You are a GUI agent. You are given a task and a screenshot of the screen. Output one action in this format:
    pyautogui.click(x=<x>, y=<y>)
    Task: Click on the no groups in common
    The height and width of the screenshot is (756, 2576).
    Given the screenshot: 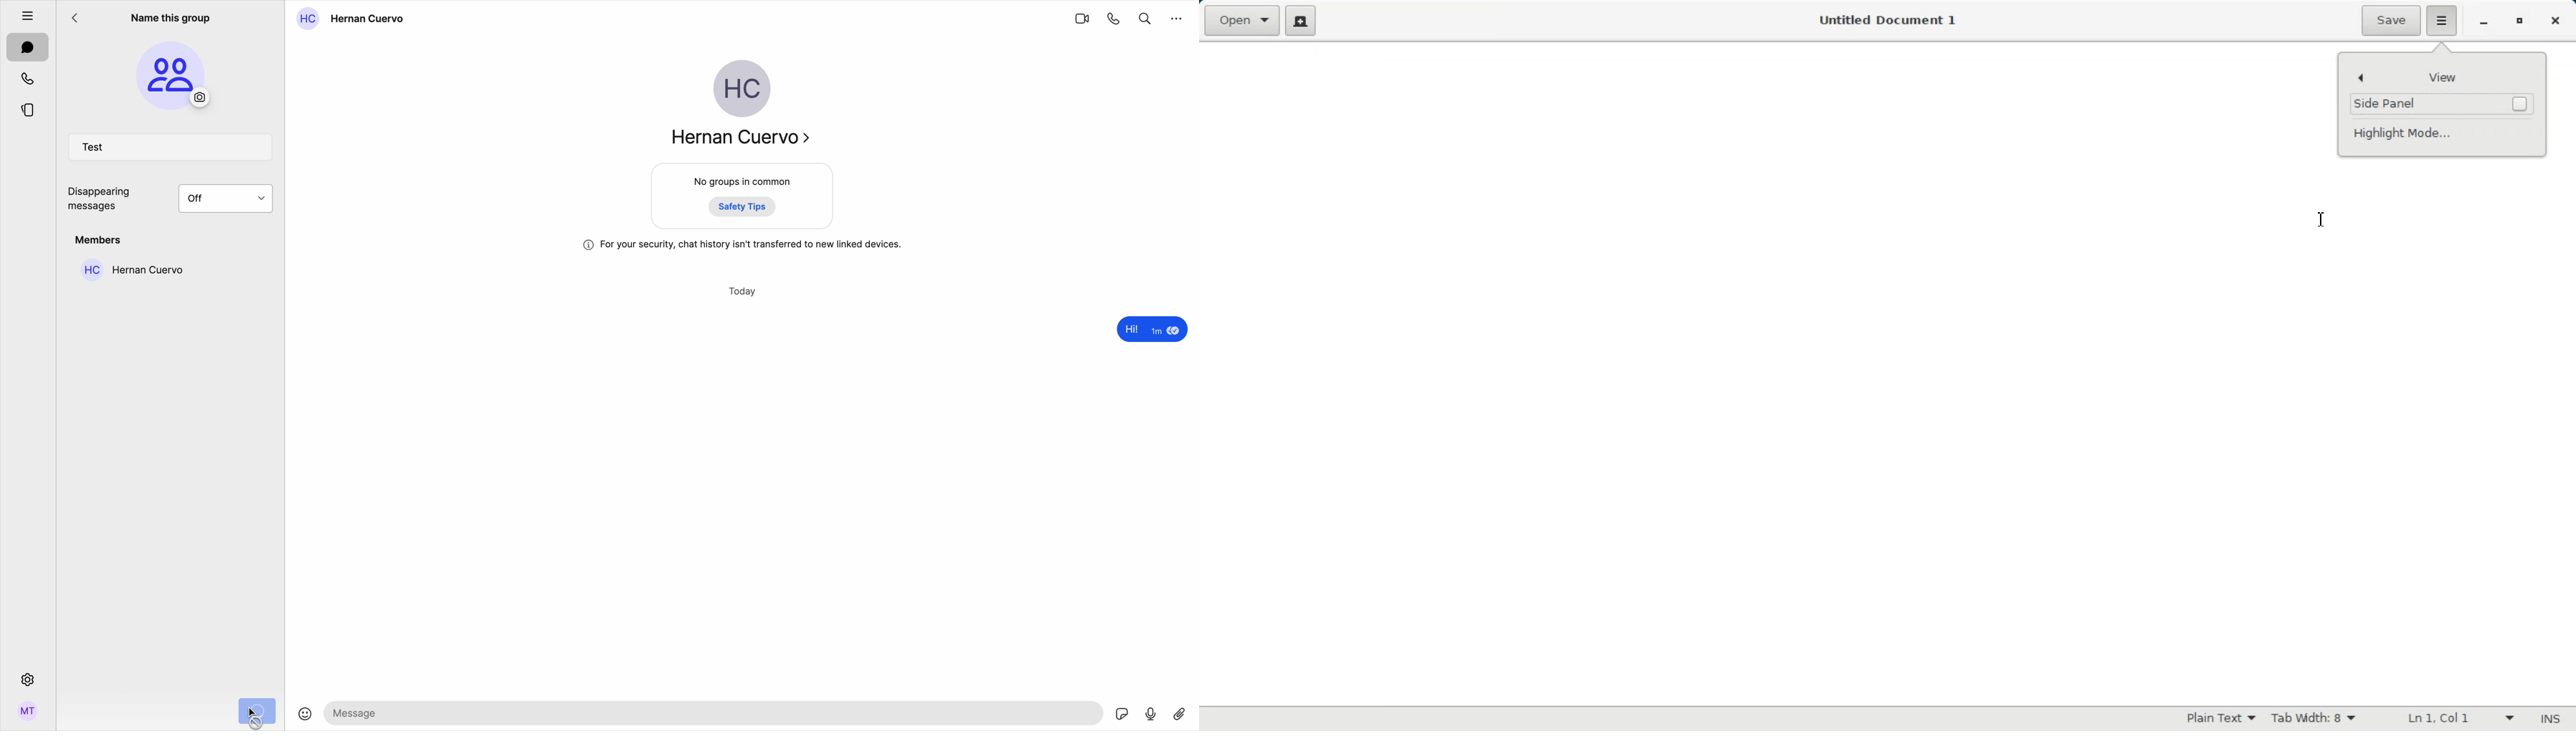 What is the action you would take?
    pyautogui.click(x=744, y=198)
    